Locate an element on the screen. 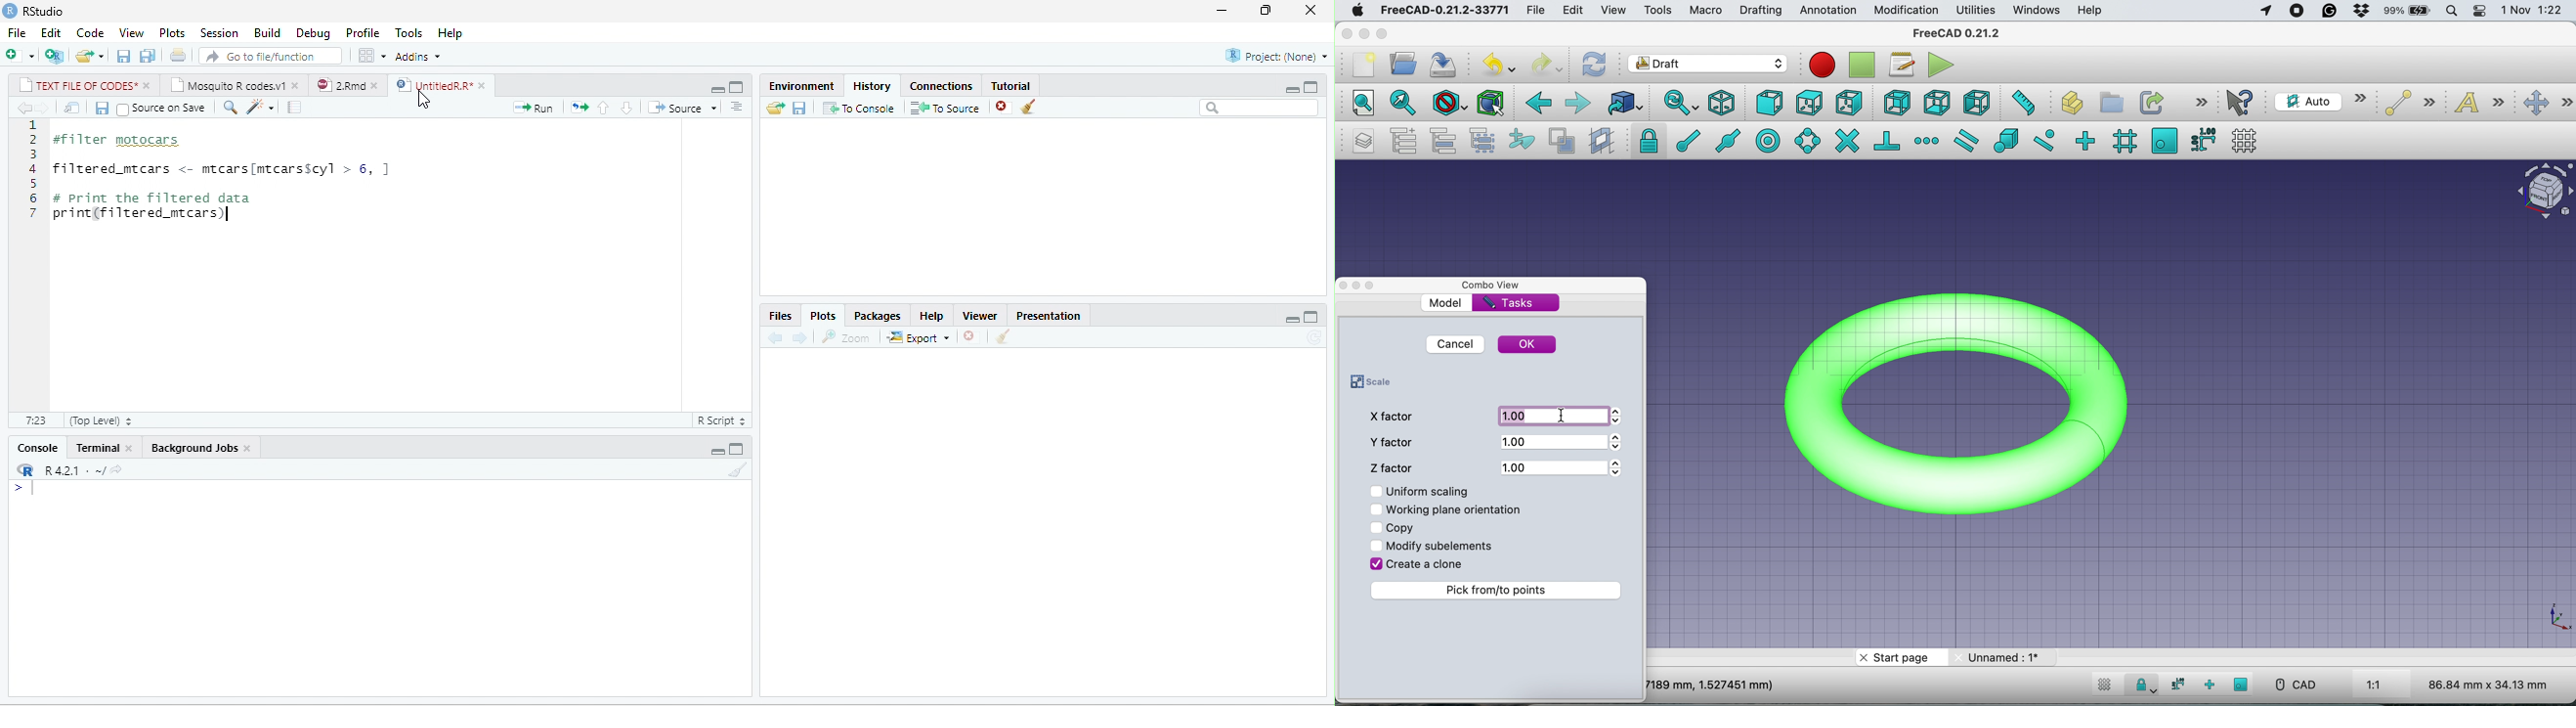 This screenshot has width=2576, height=728. snap dimensions is located at coordinates (2176, 684).